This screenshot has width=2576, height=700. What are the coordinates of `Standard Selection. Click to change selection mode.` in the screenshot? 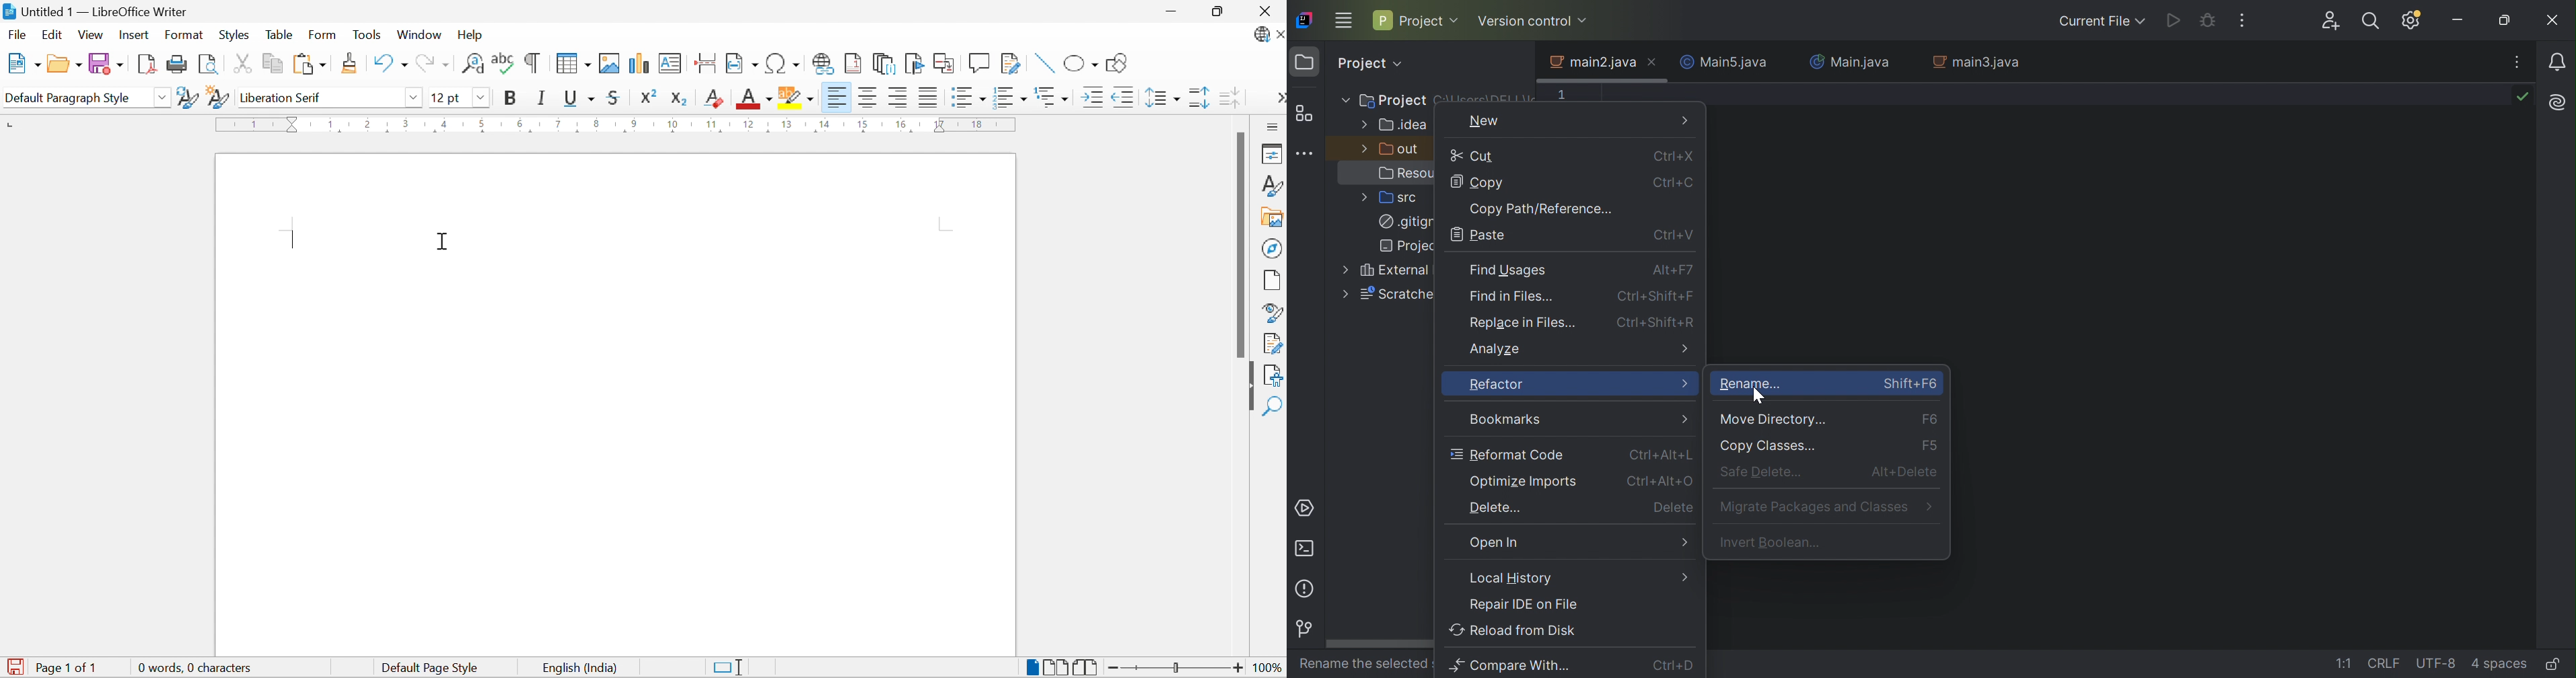 It's located at (731, 667).